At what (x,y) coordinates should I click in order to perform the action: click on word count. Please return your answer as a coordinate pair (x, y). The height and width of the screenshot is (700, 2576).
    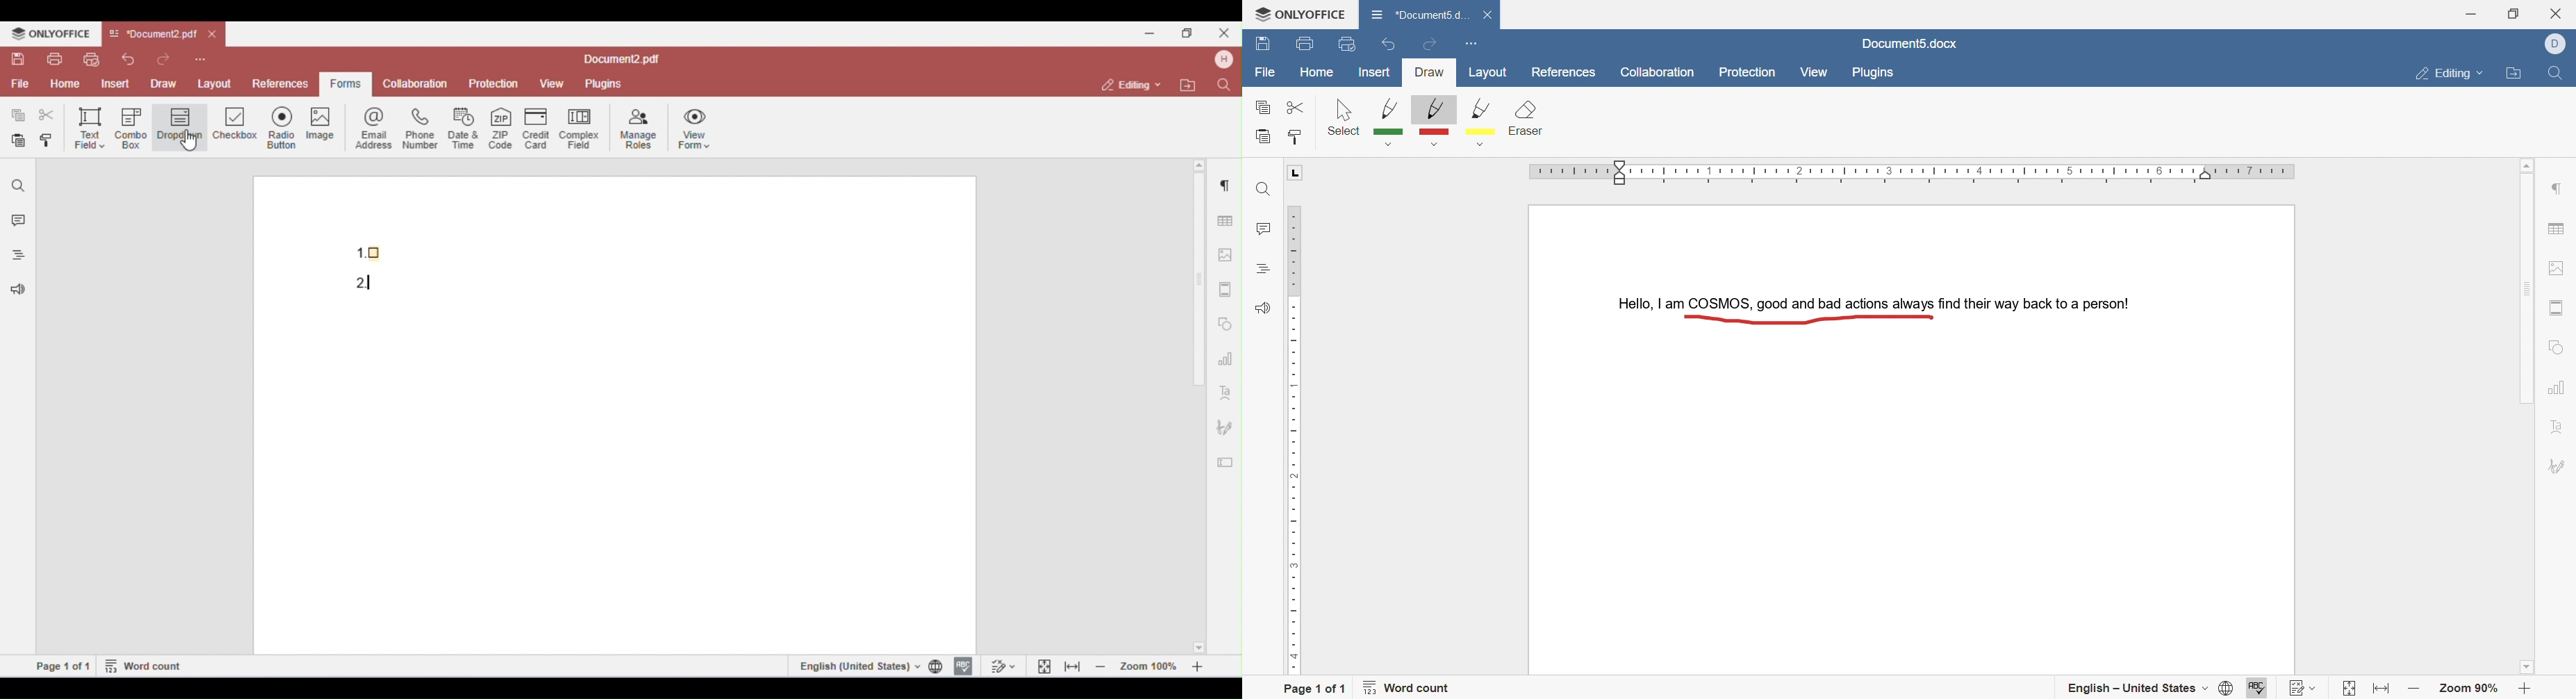
    Looking at the image, I should click on (1412, 690).